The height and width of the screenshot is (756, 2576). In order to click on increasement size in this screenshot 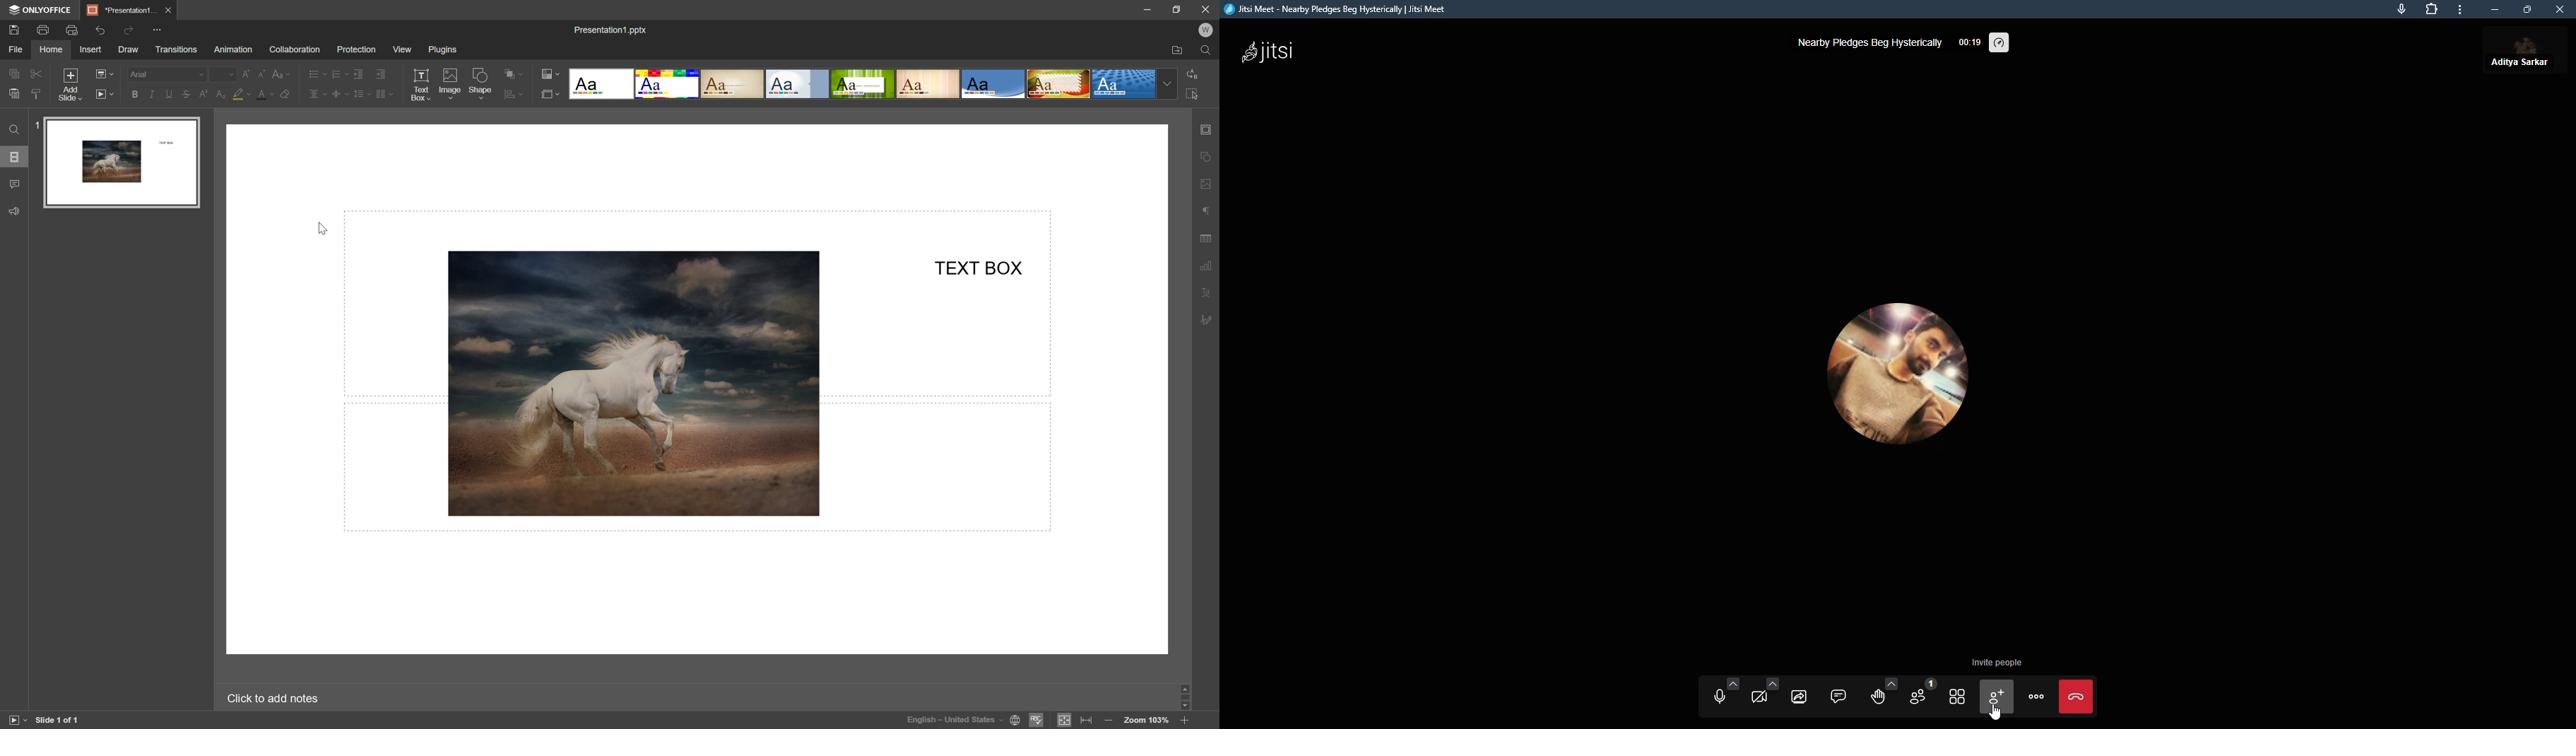, I will do `click(248, 74)`.